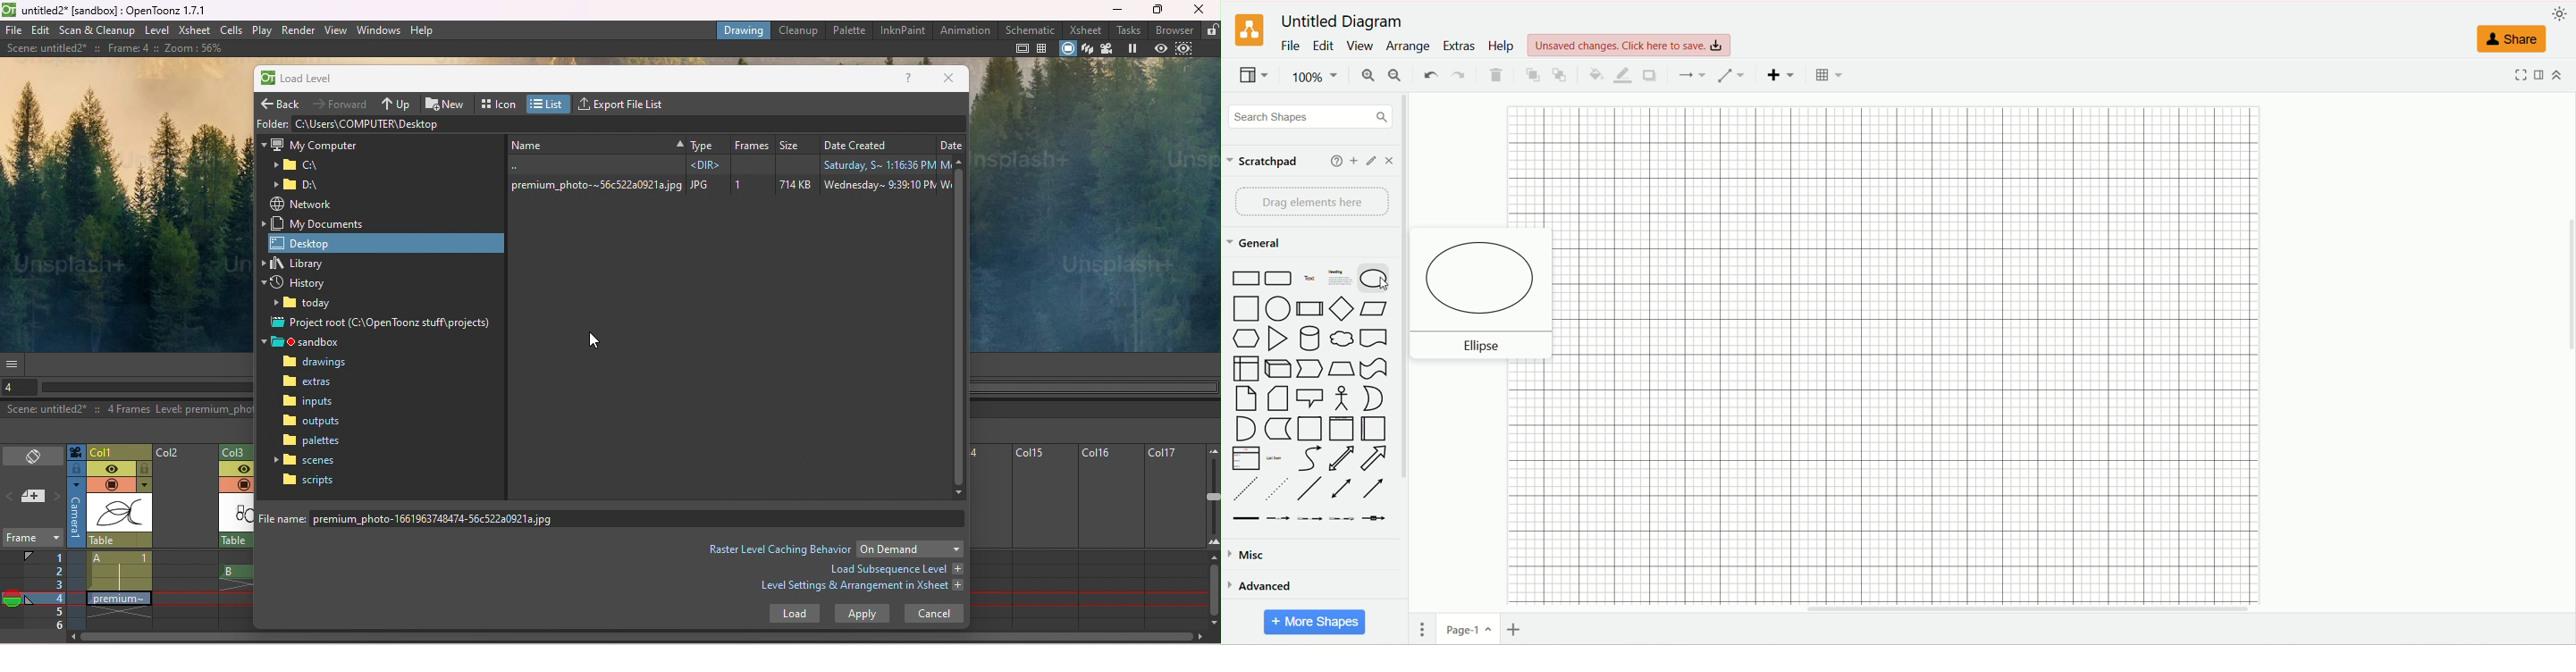  I want to click on bidirectional arrow, so click(1342, 457).